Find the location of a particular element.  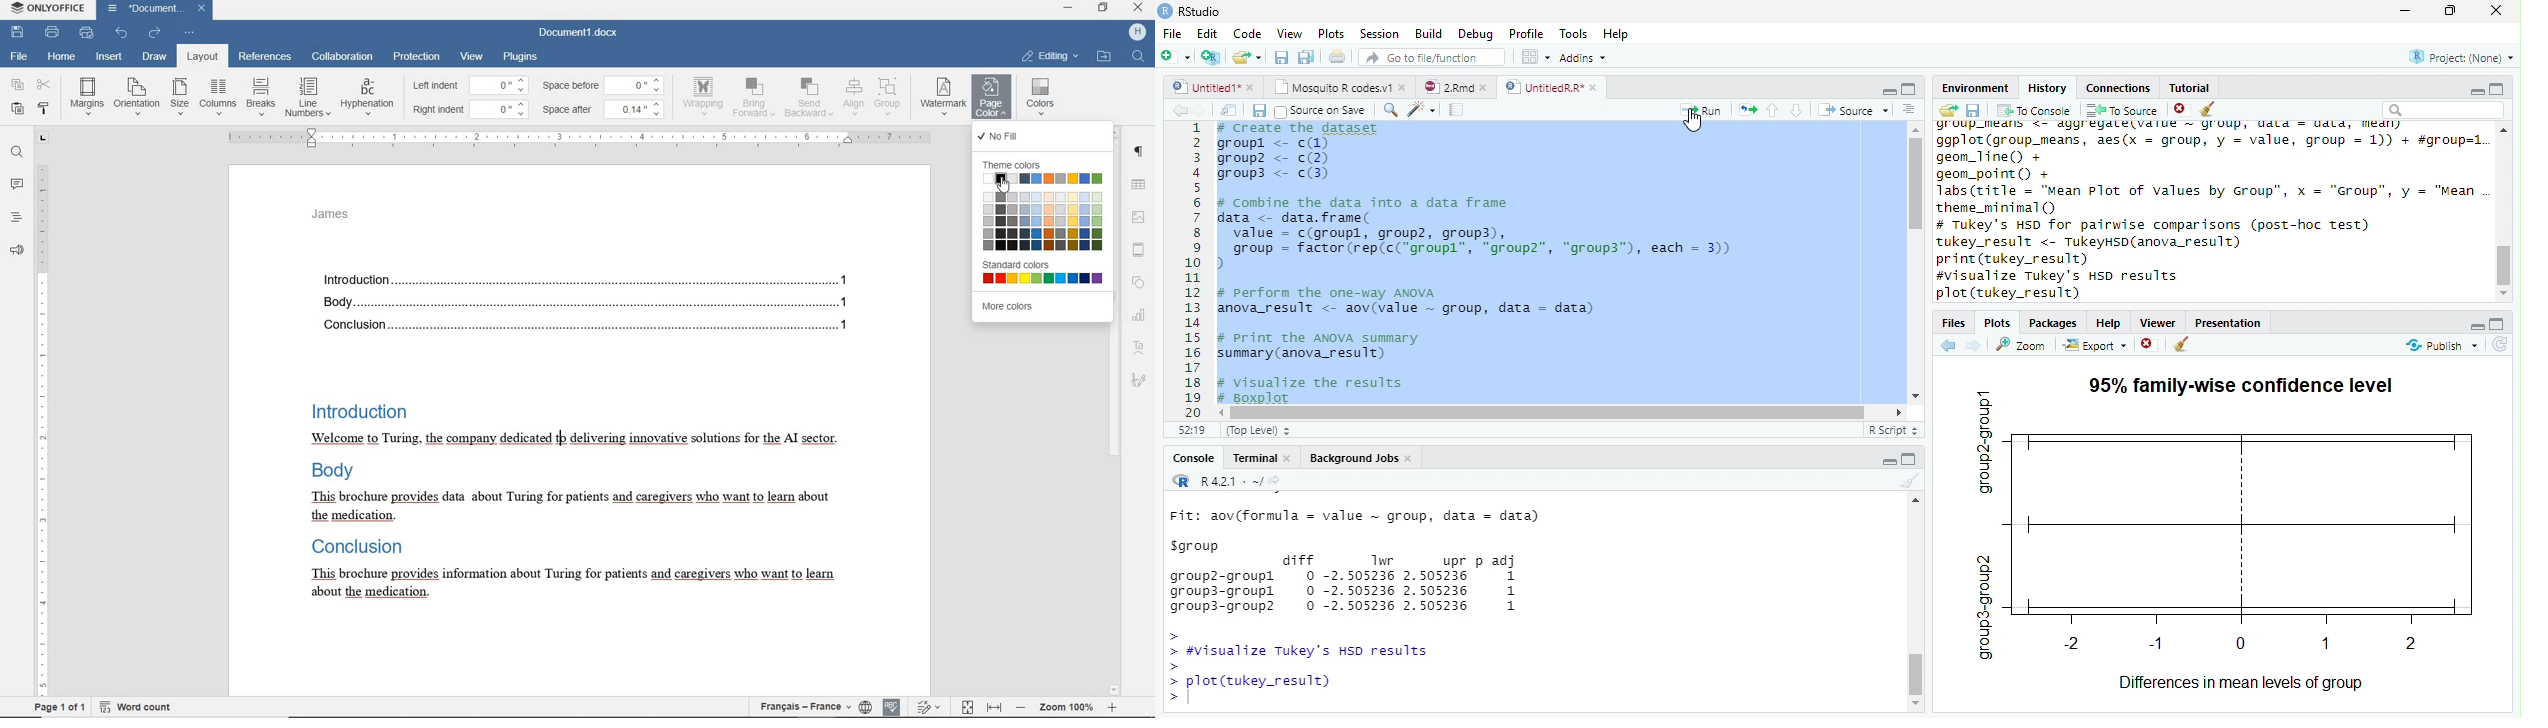

right indent is located at coordinates (437, 109).